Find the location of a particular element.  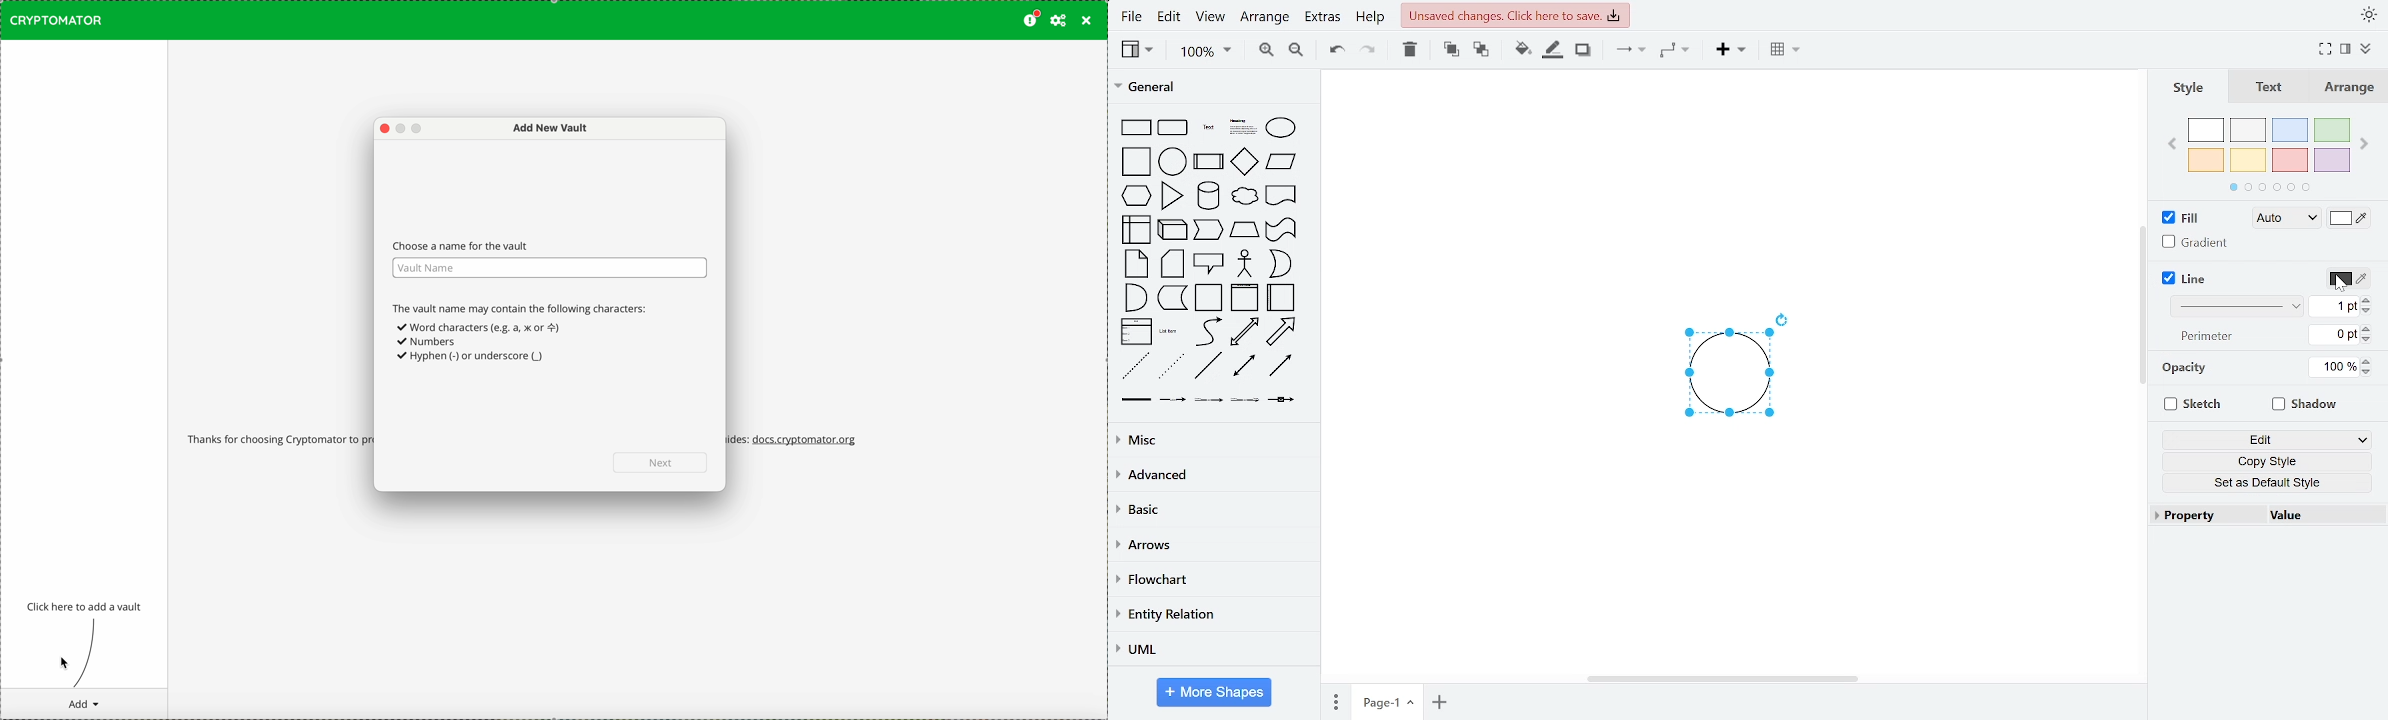

advanced is located at coordinates (1212, 475).